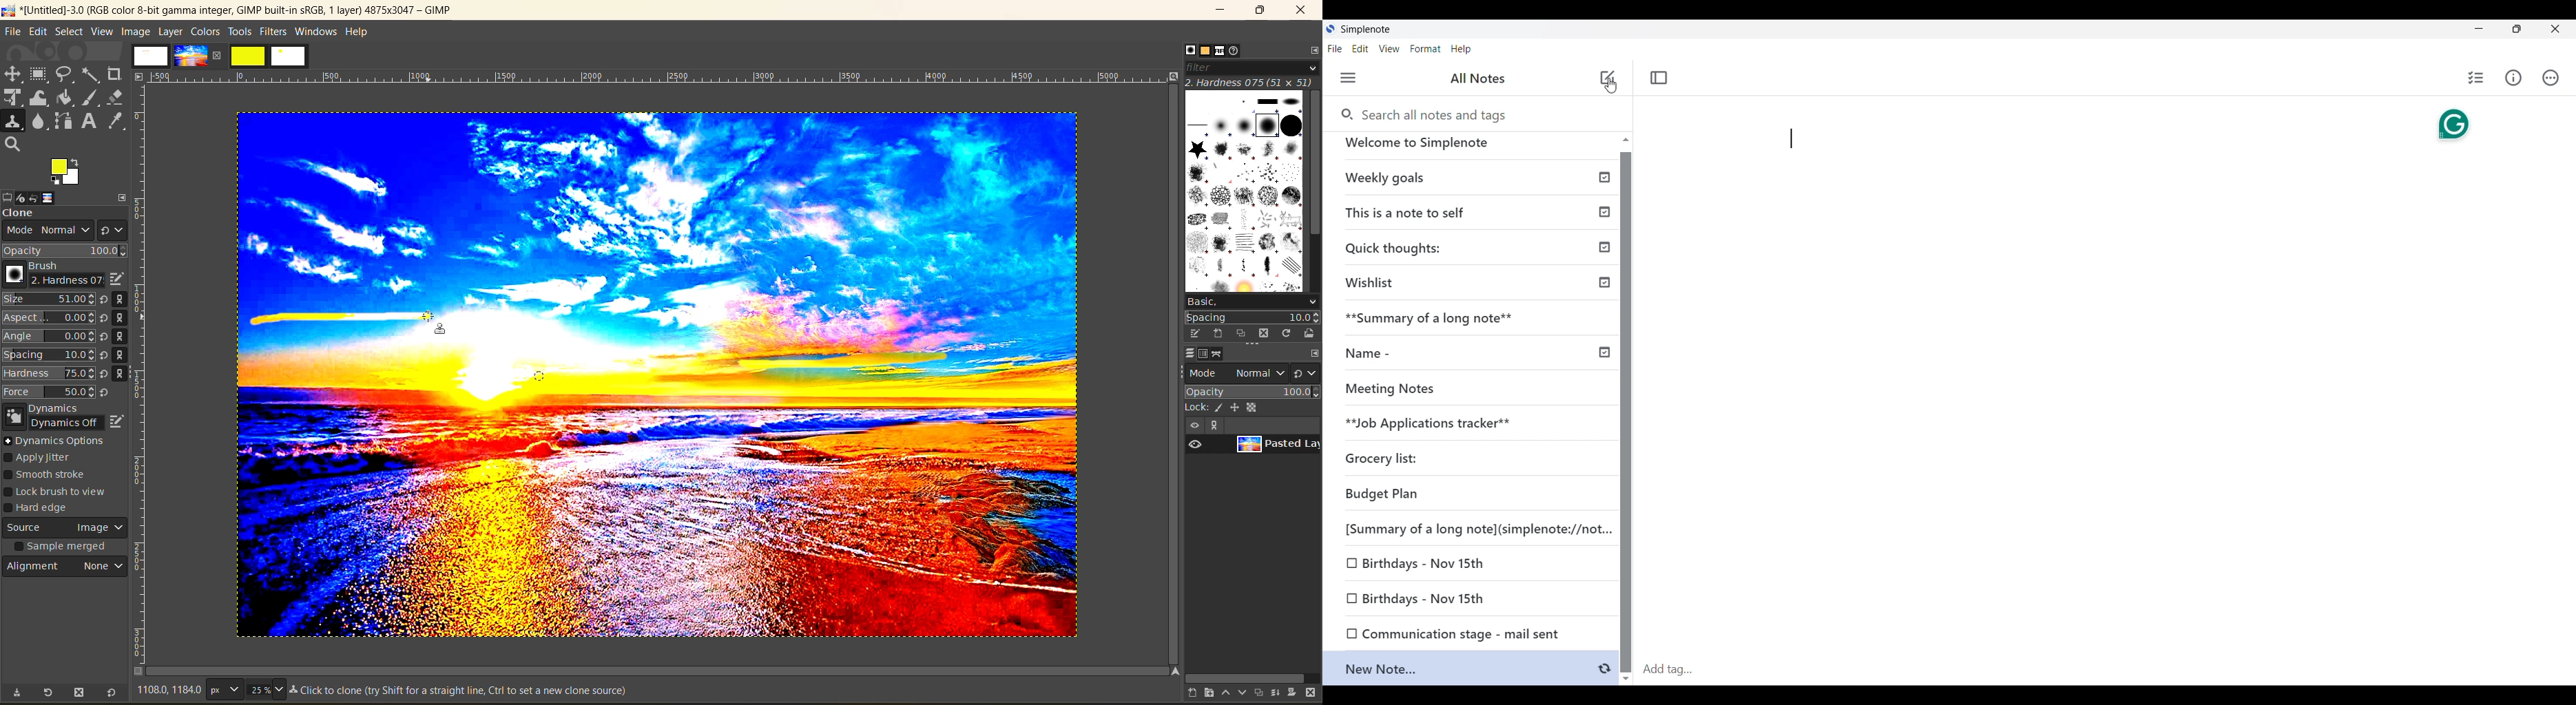  What do you see at coordinates (2106, 670) in the screenshot?
I see `Click to type in tags` at bounding box center [2106, 670].